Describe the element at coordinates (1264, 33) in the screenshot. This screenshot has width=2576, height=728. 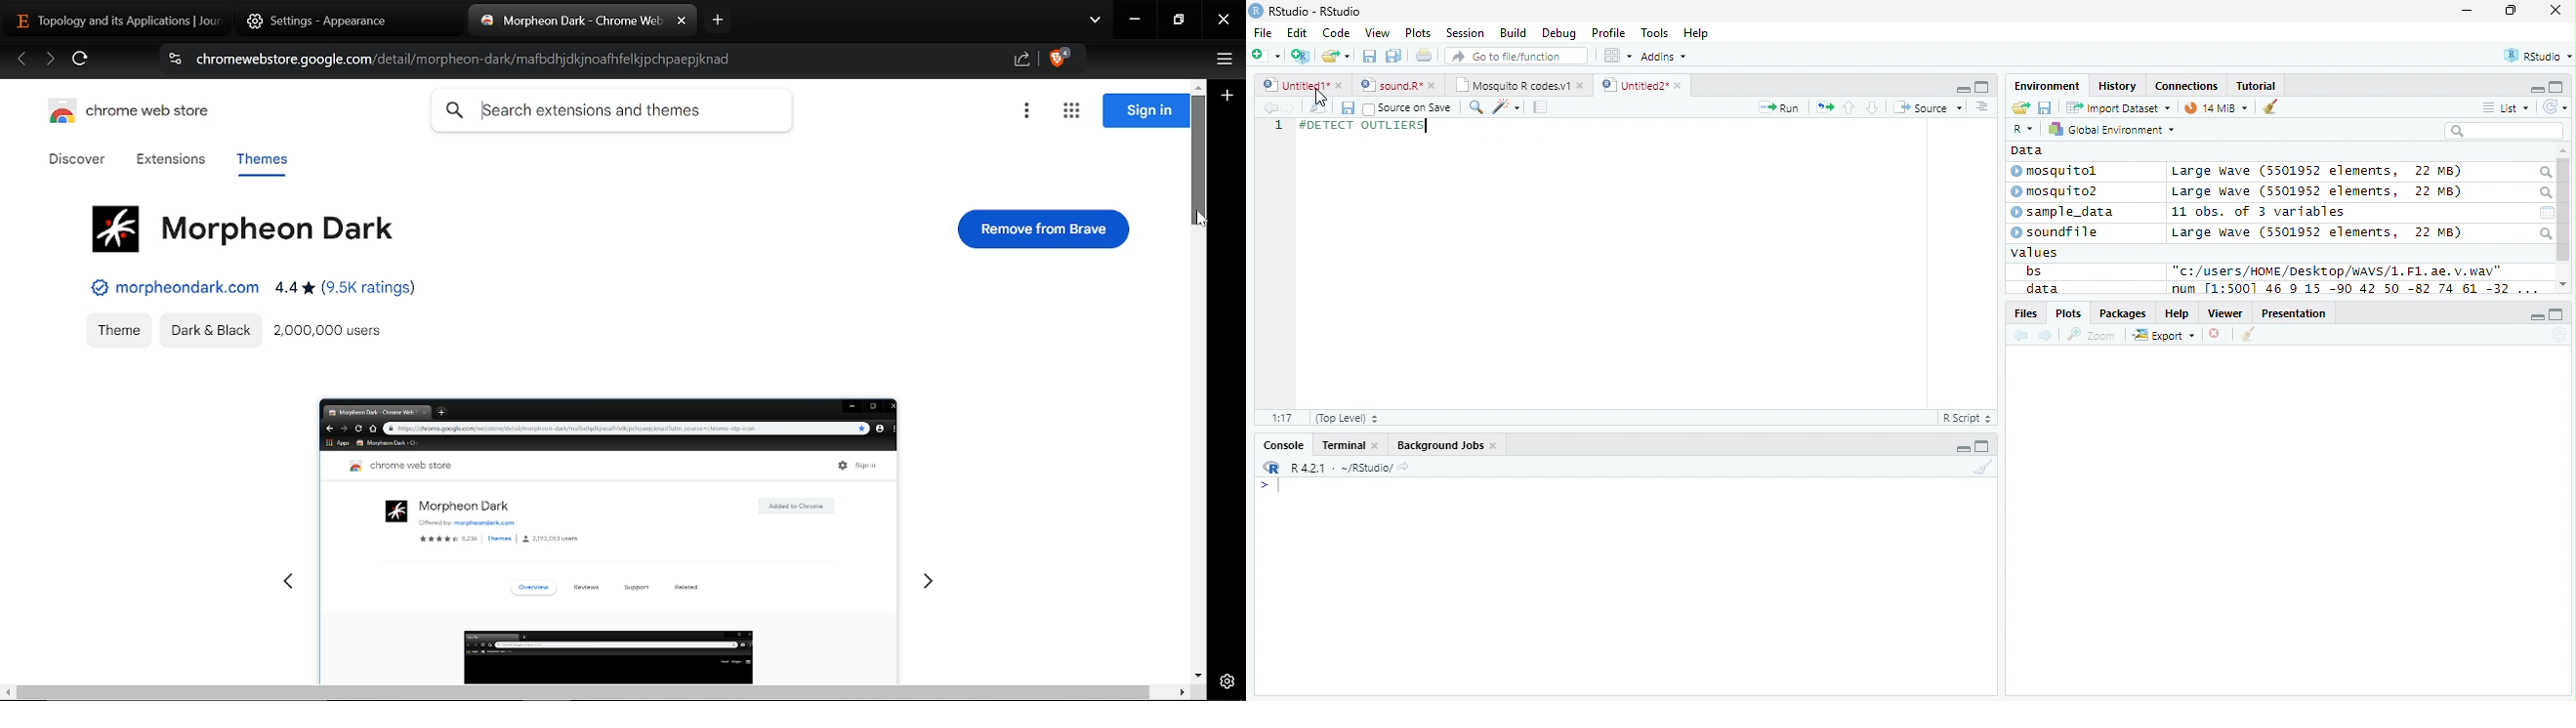
I see `File` at that location.